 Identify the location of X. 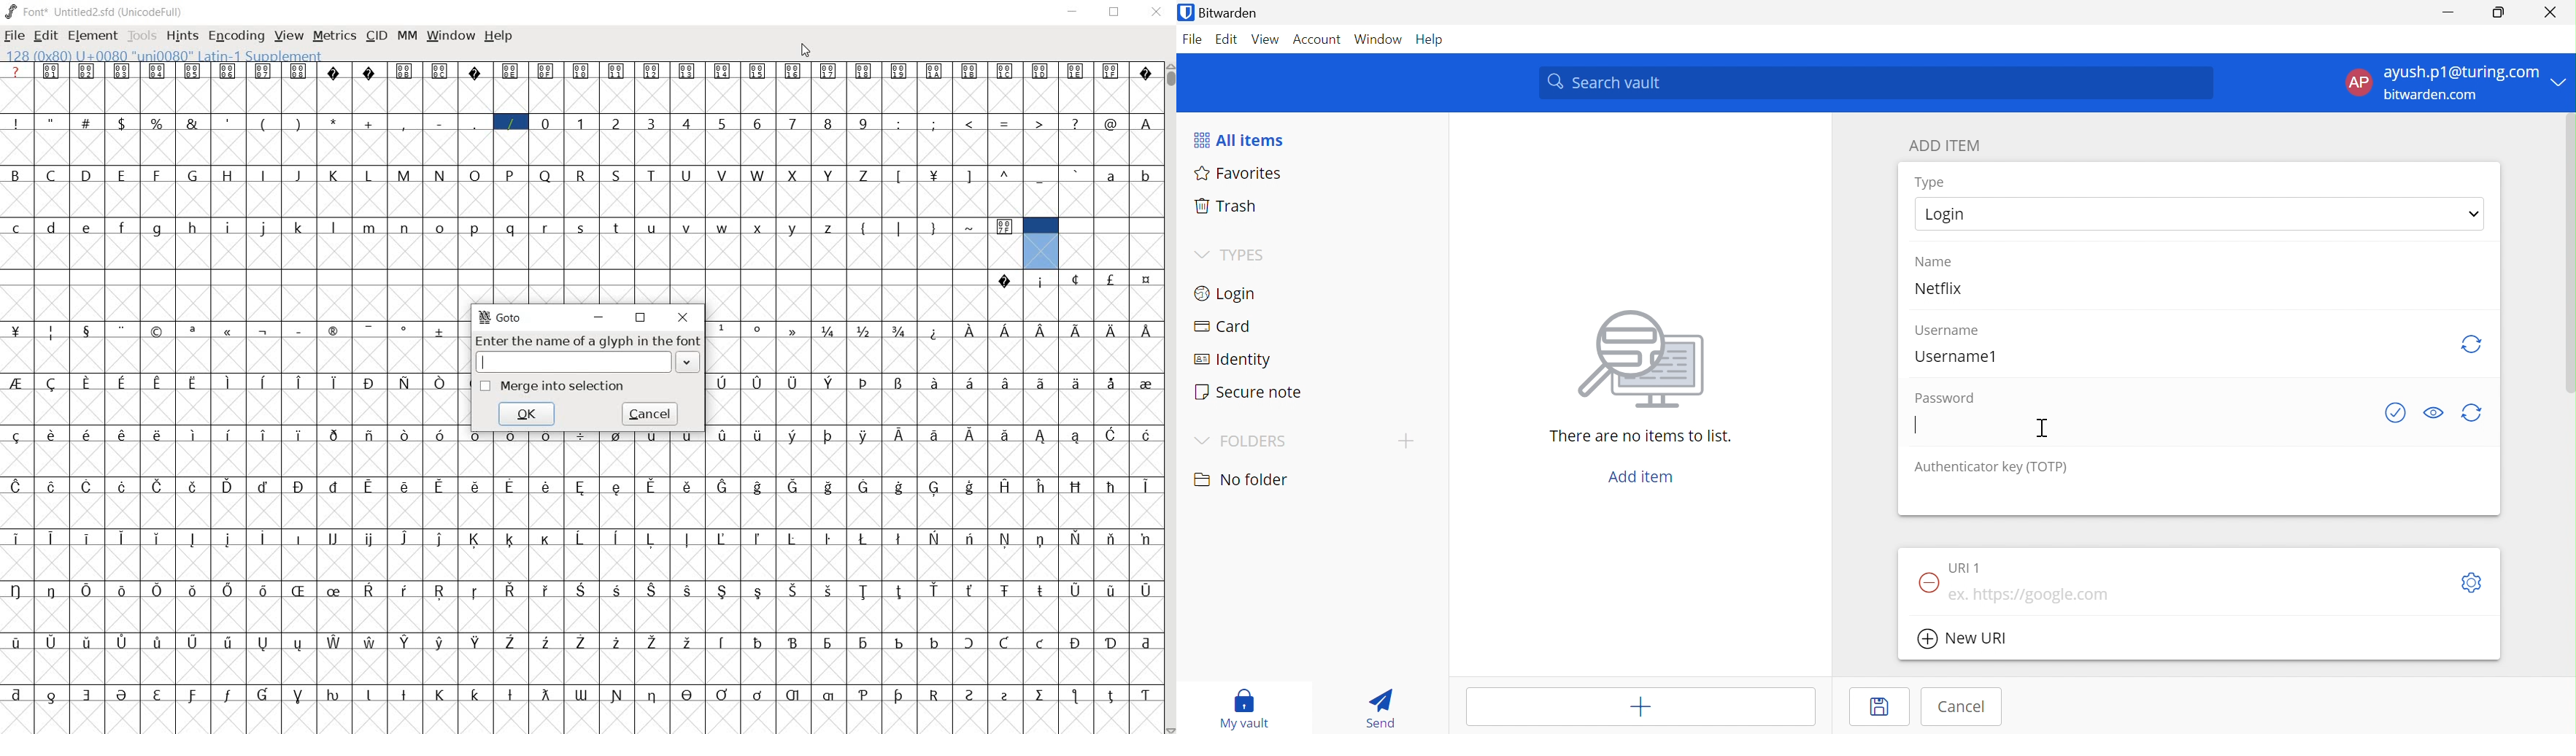
(795, 175).